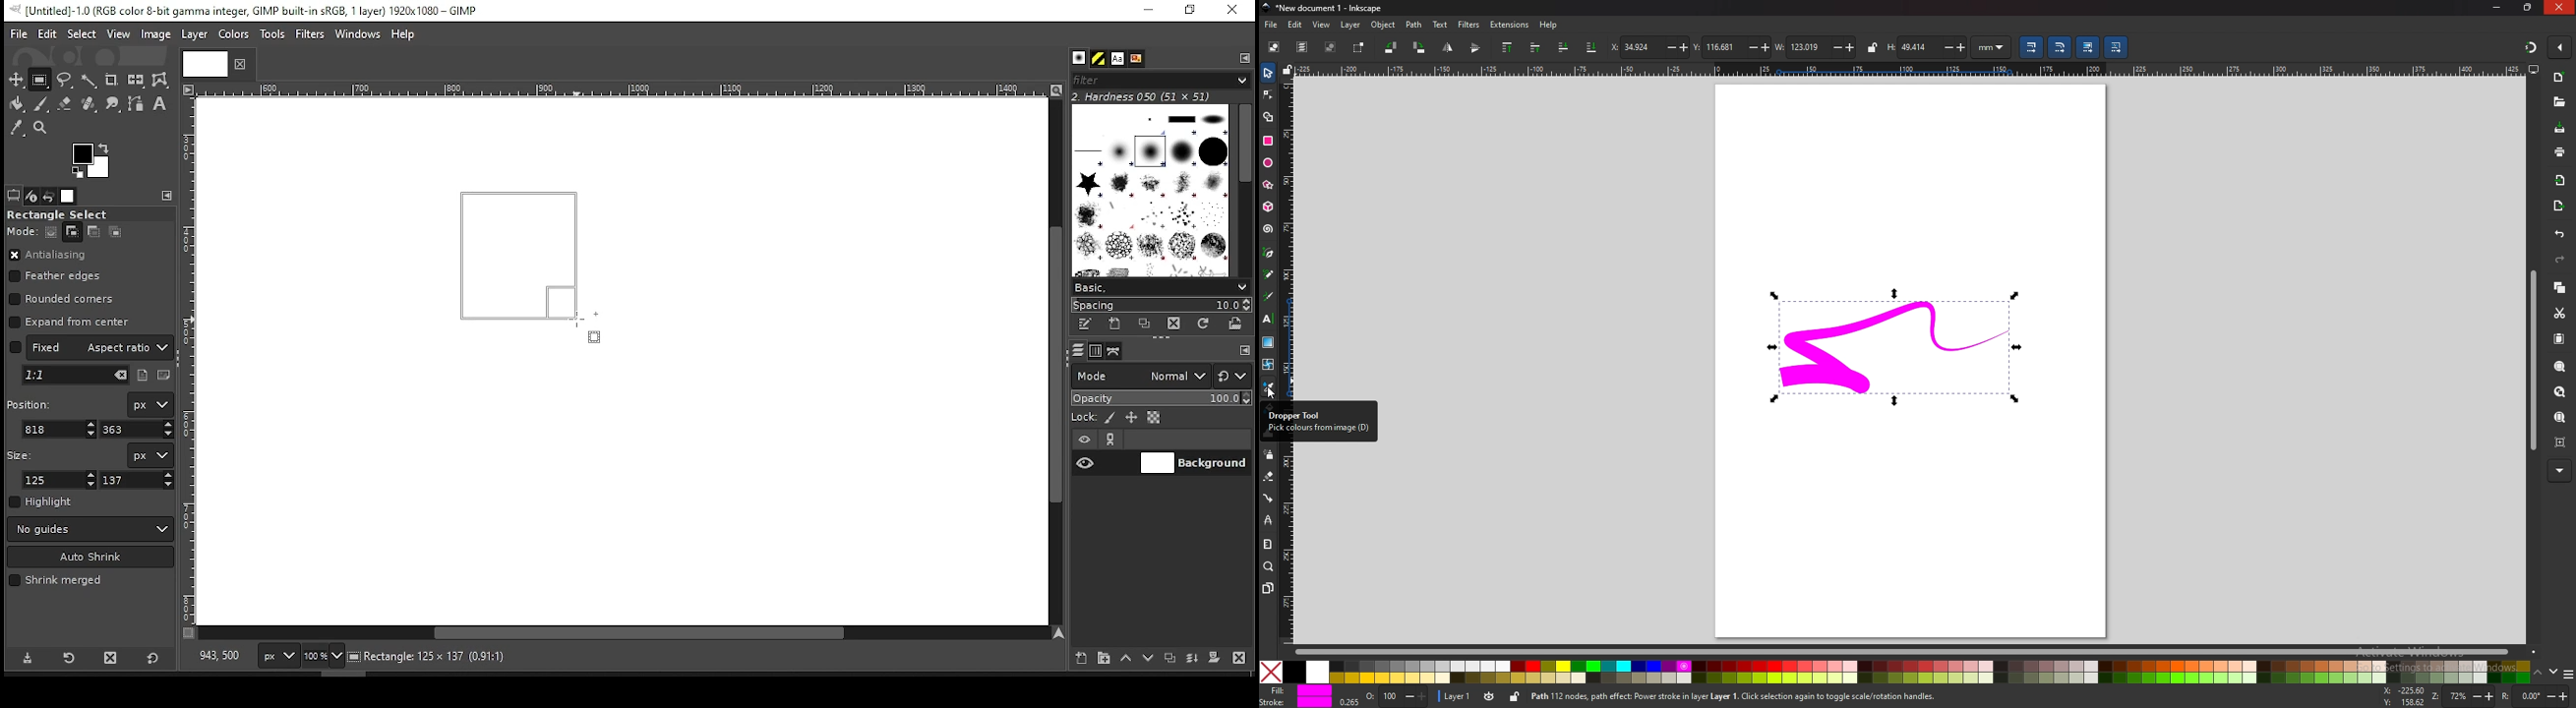  I want to click on import, so click(2558, 180).